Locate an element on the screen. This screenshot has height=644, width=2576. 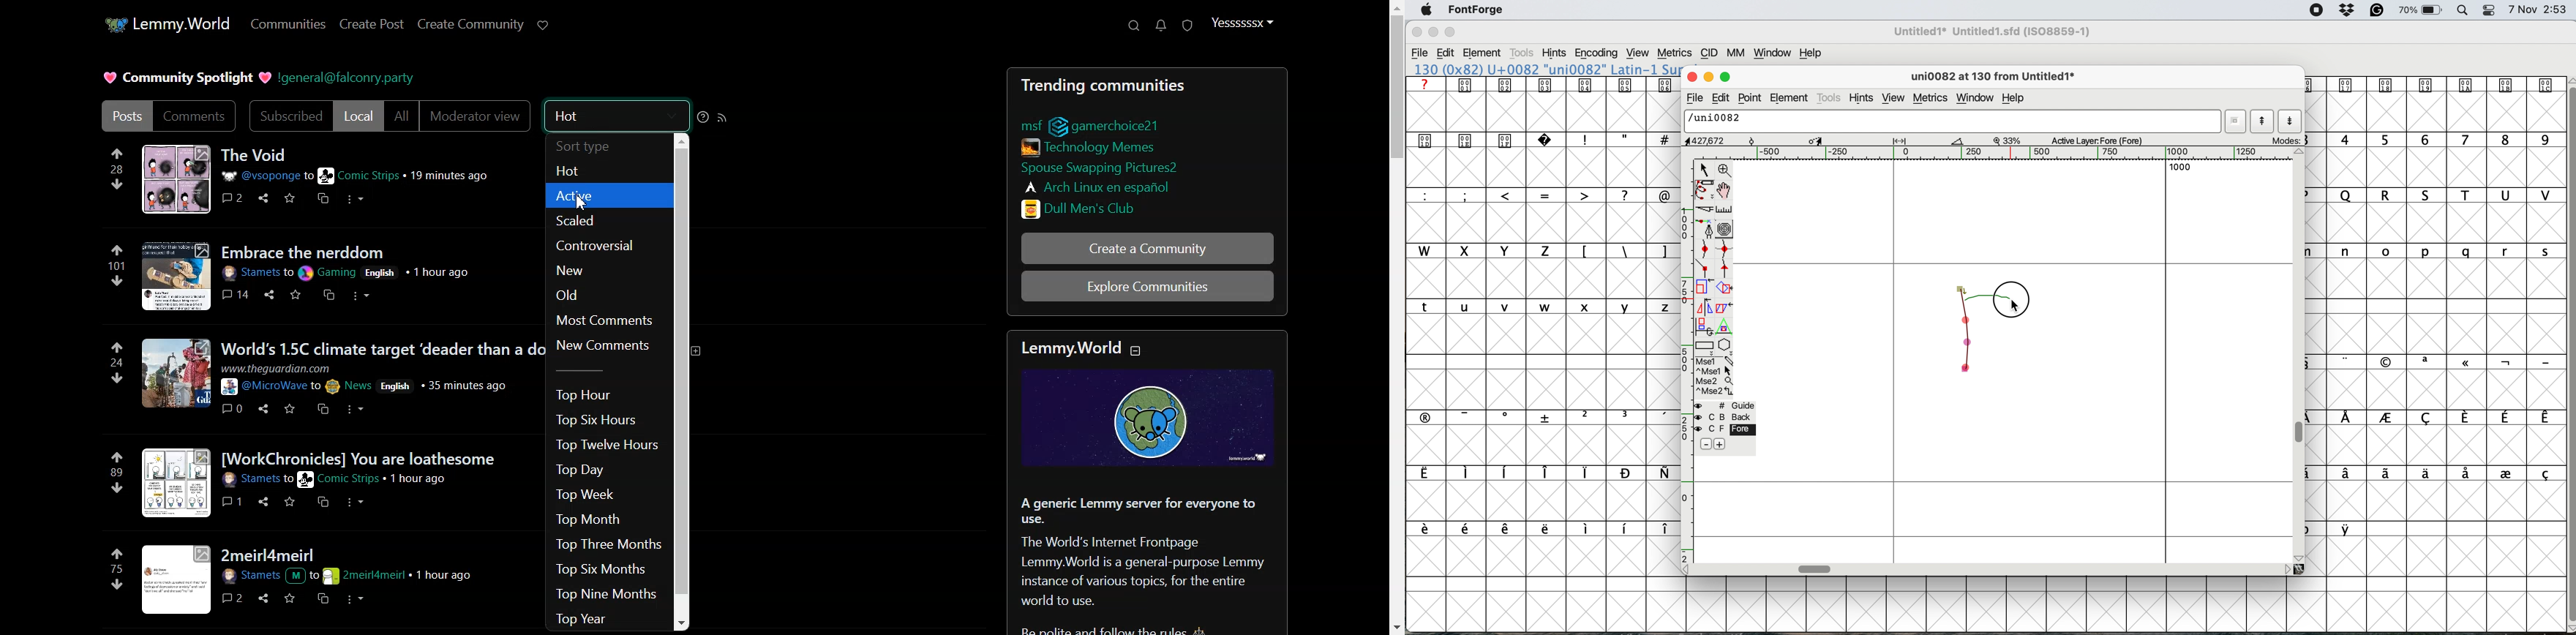
LInks is located at coordinates (1085, 208).